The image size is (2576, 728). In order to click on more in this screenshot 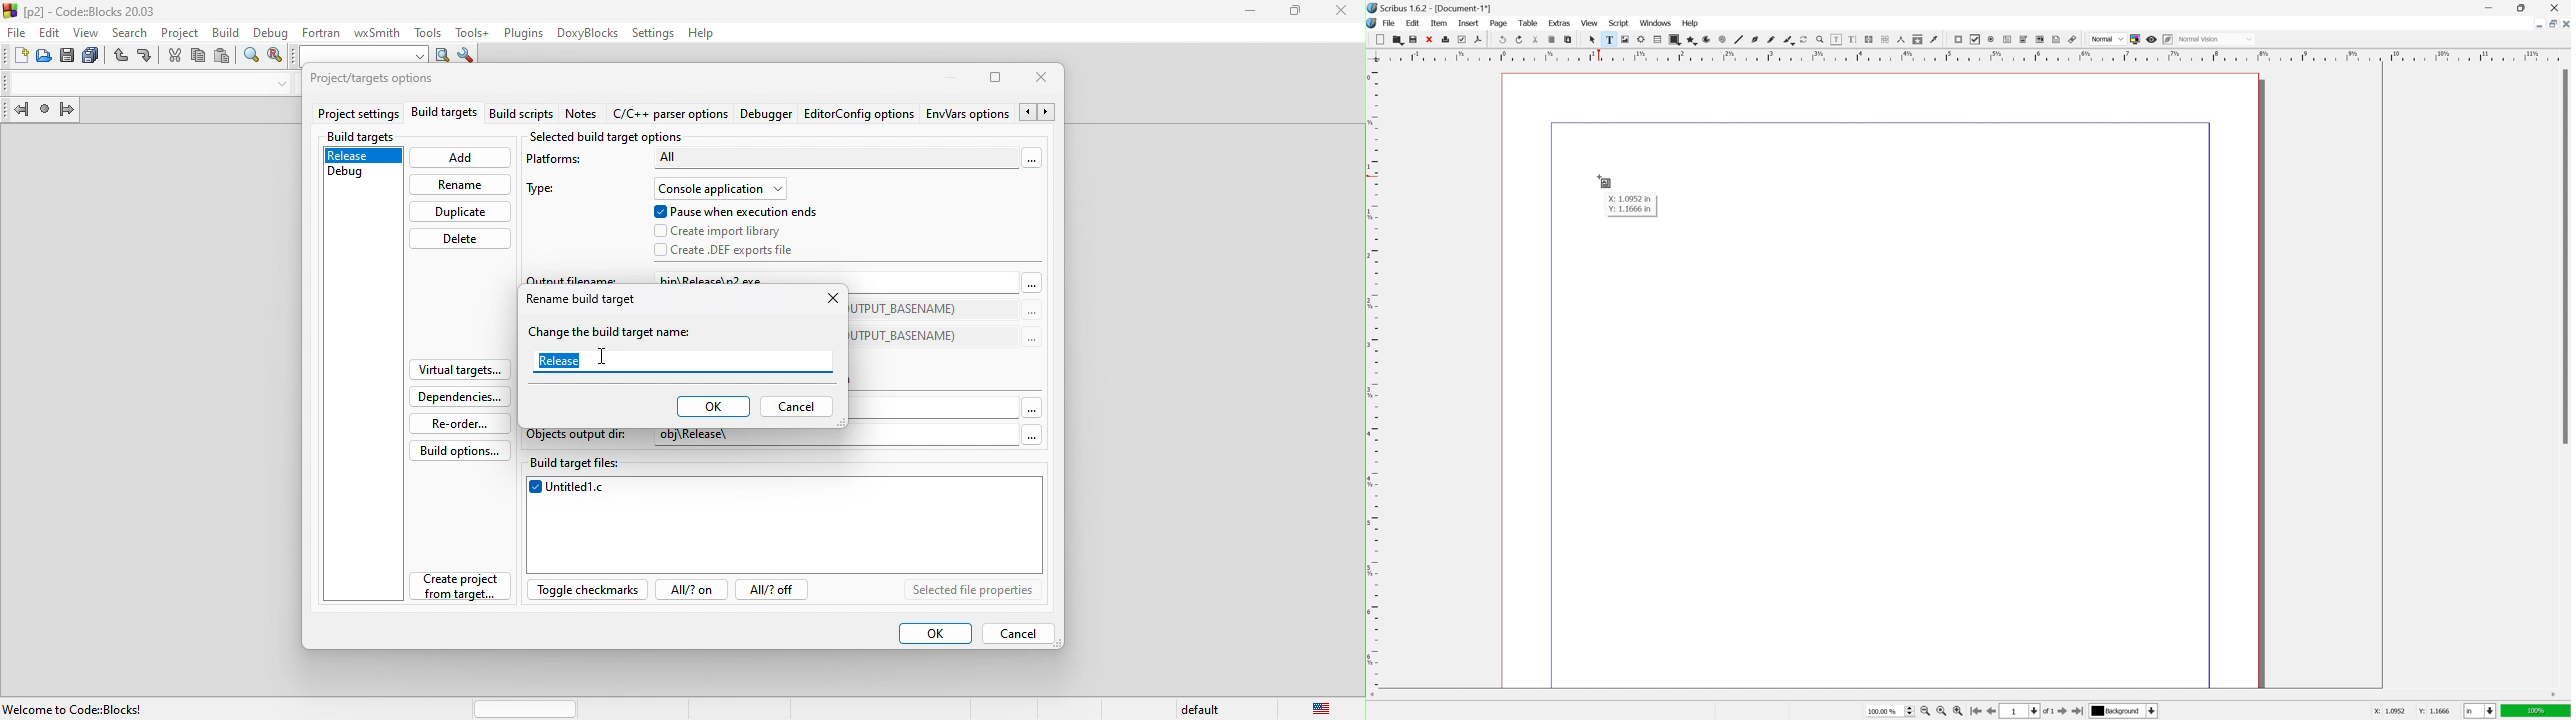, I will do `click(1032, 282)`.